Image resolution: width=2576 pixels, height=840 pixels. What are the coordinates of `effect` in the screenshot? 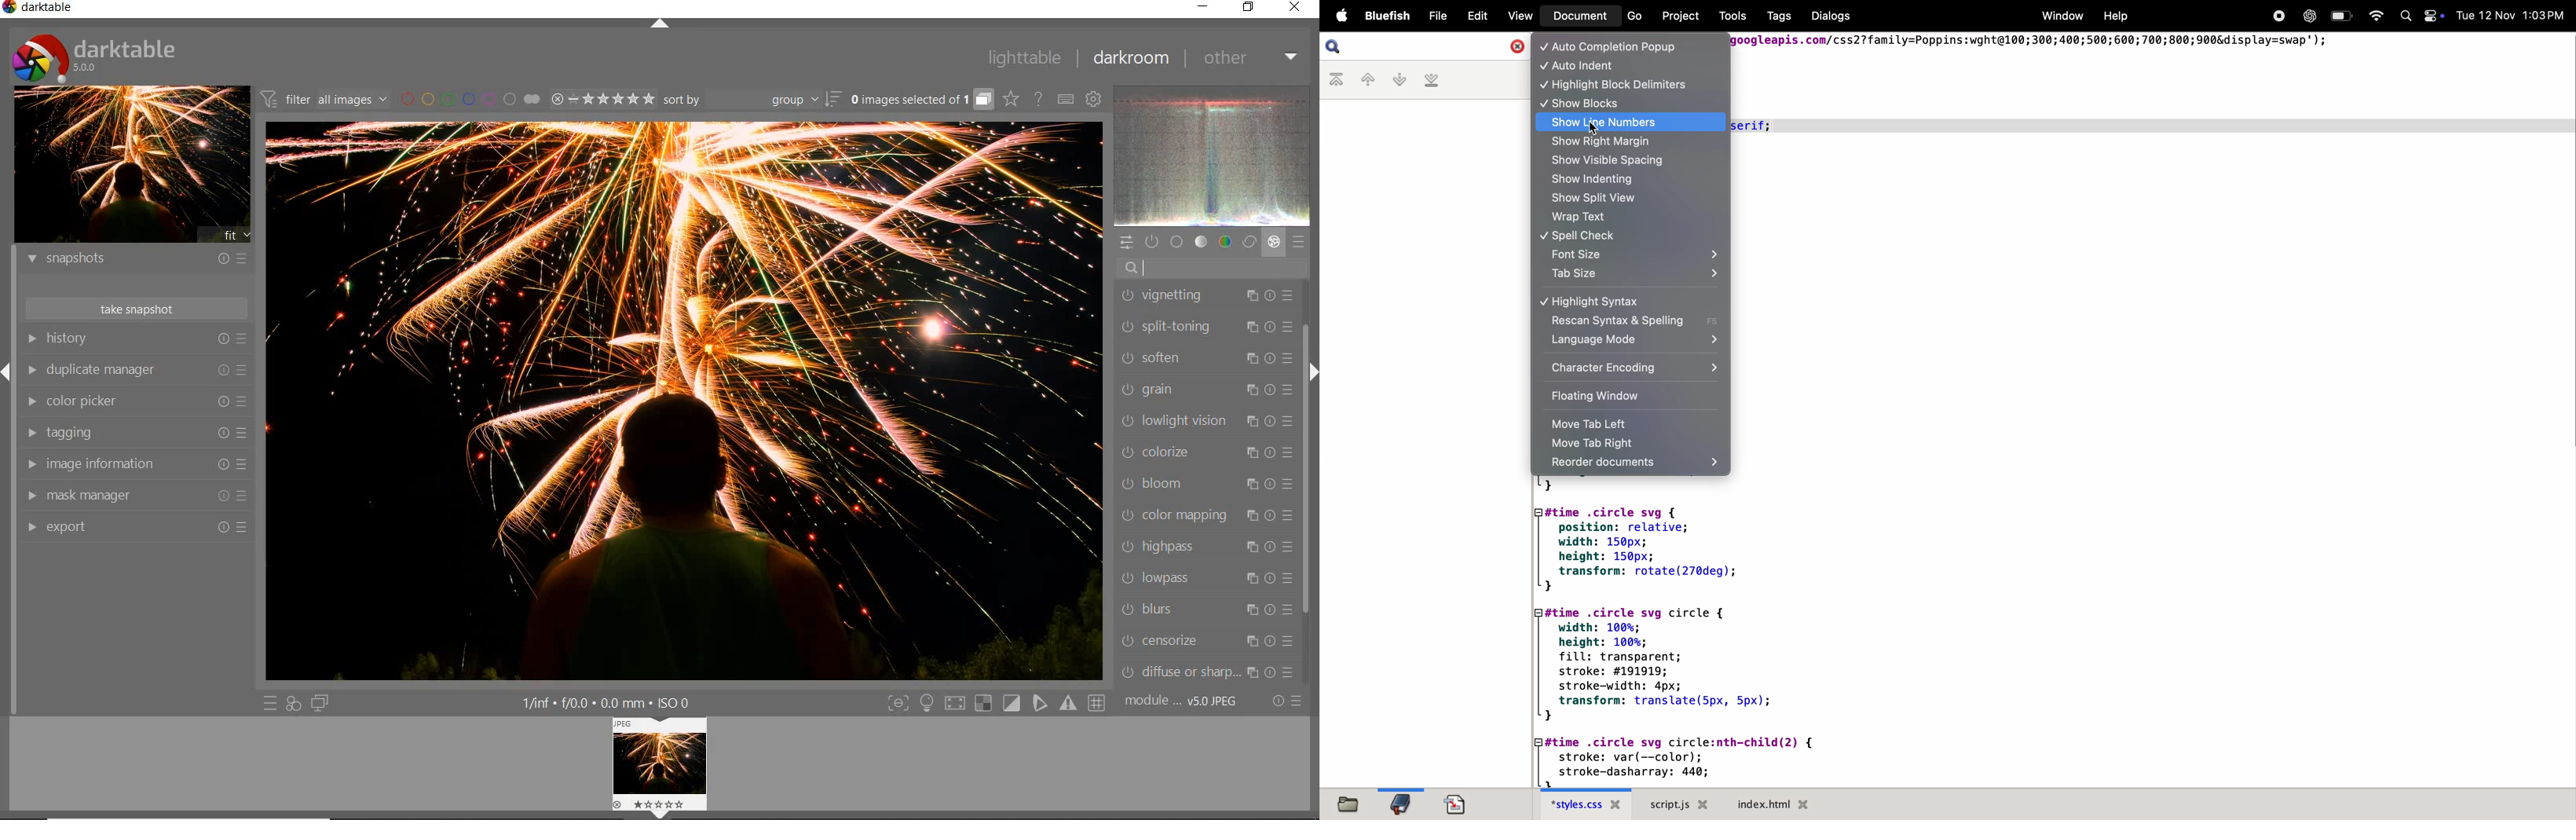 It's located at (1274, 243).